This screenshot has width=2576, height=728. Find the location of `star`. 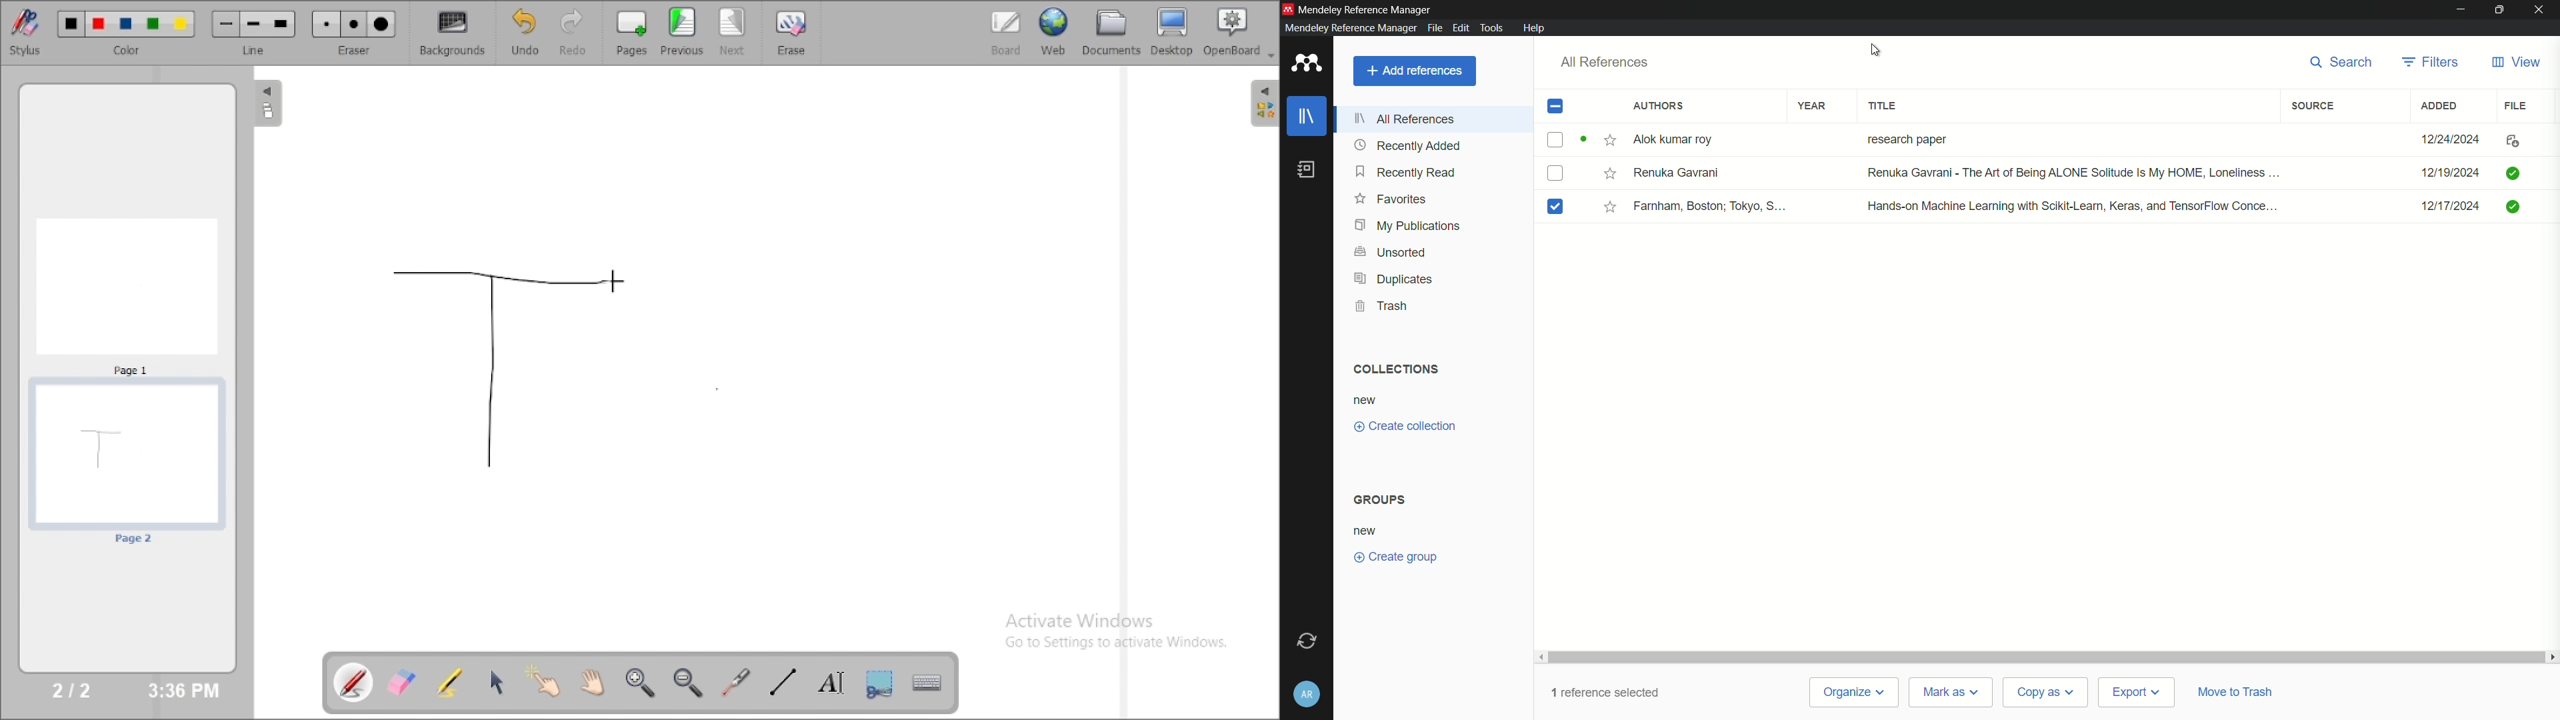

star is located at coordinates (1610, 175).